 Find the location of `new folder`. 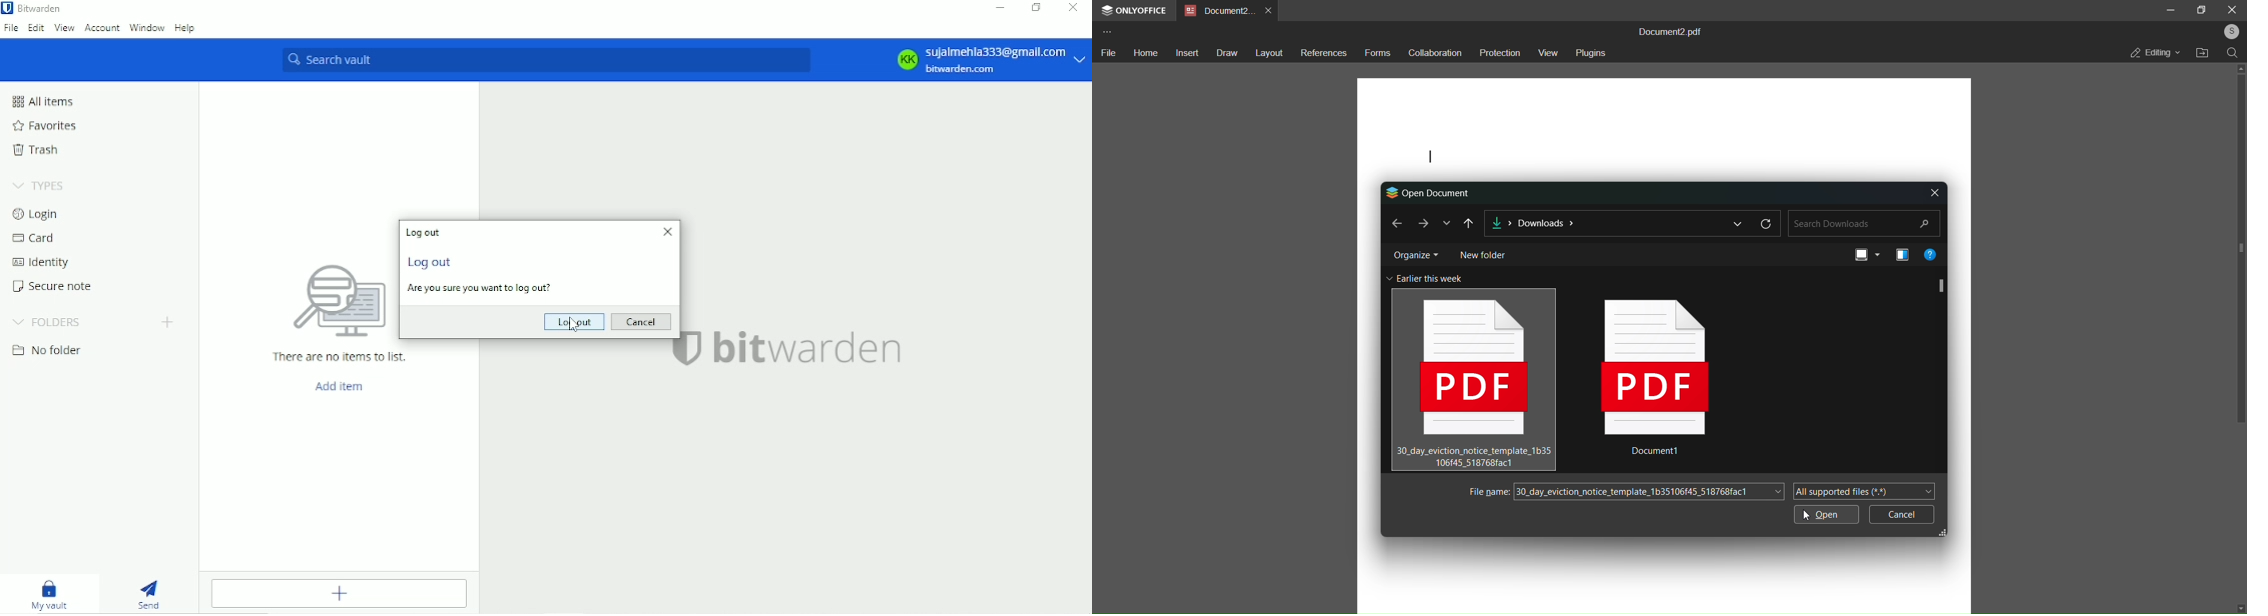

new folder is located at coordinates (1483, 253).